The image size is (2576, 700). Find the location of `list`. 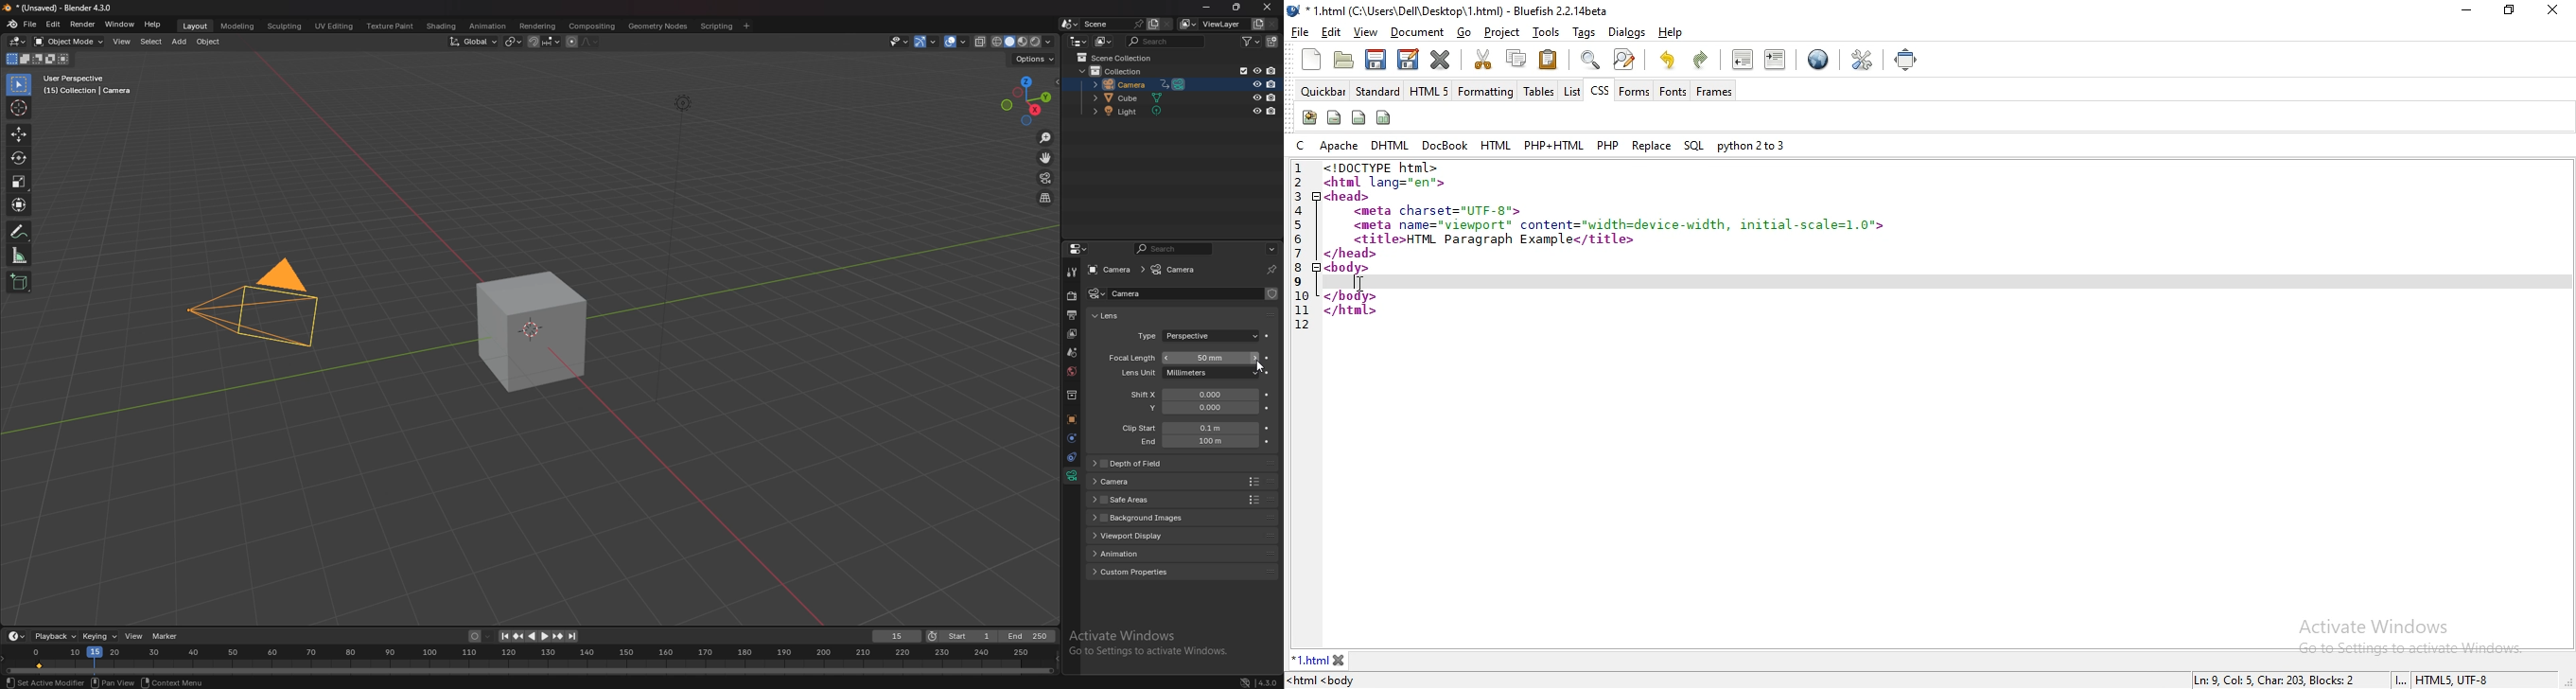

list is located at coordinates (1570, 91).